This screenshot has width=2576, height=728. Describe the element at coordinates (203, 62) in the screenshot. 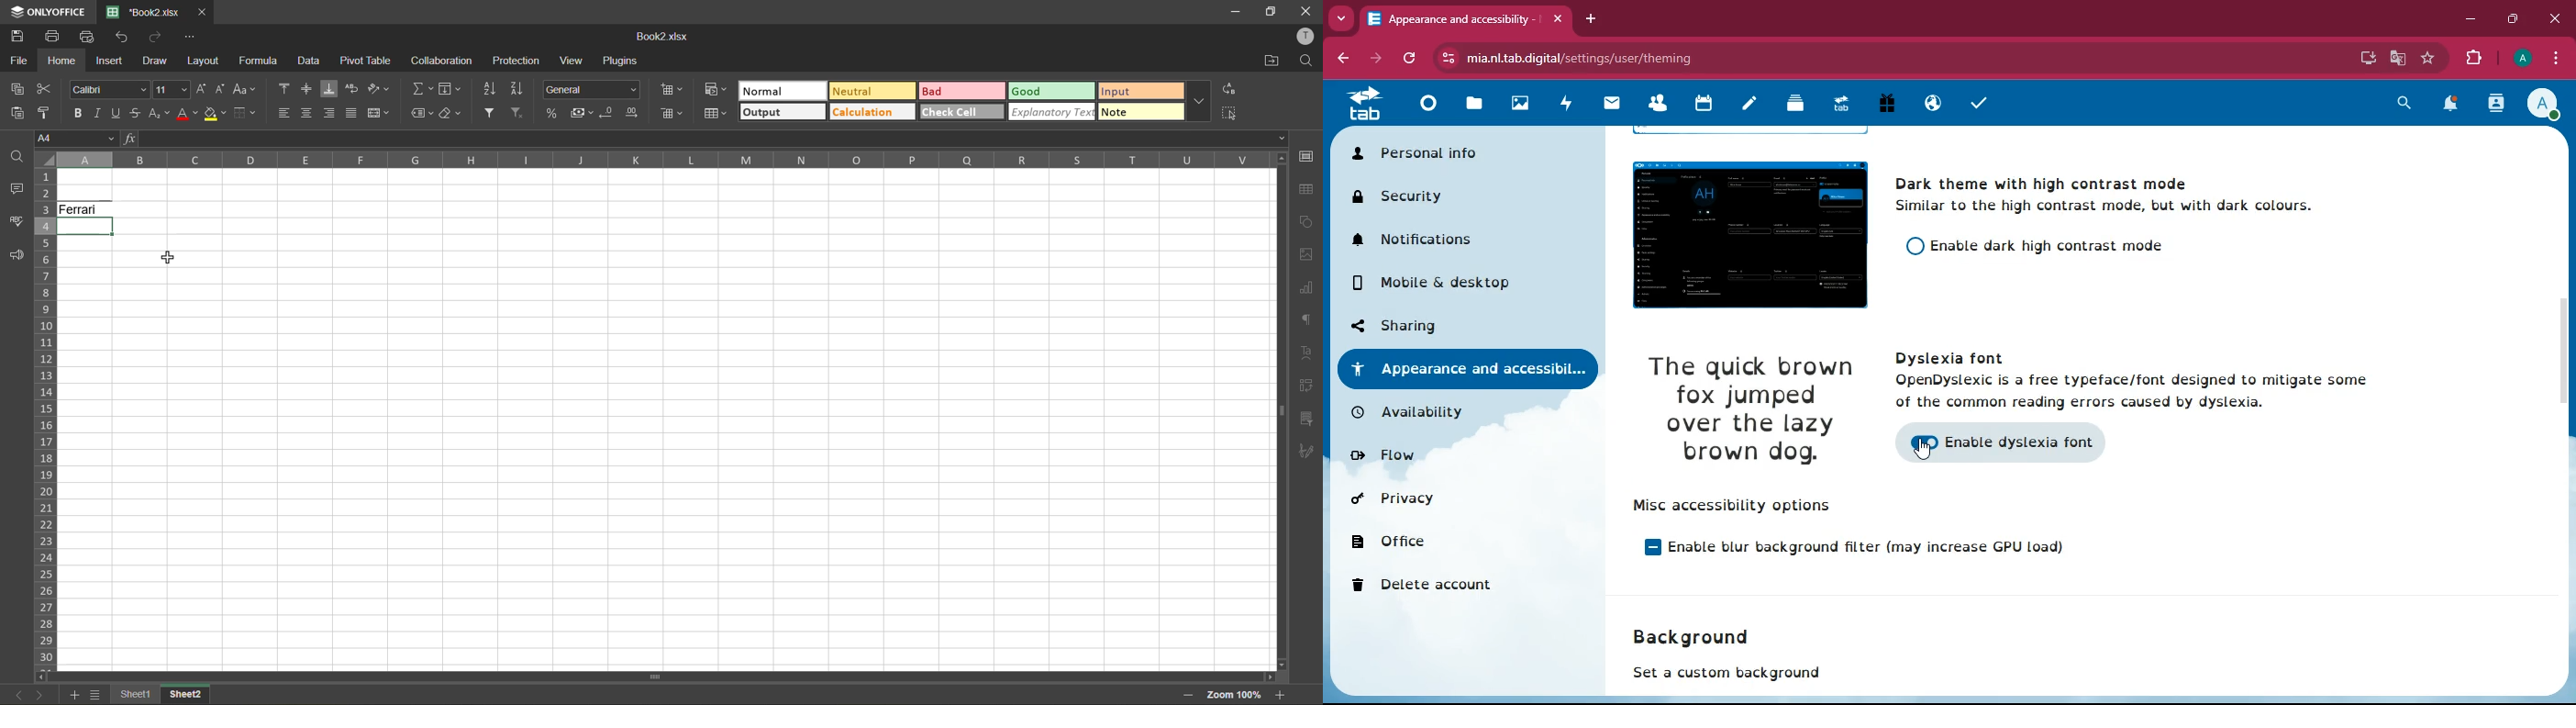

I see `layout` at that location.